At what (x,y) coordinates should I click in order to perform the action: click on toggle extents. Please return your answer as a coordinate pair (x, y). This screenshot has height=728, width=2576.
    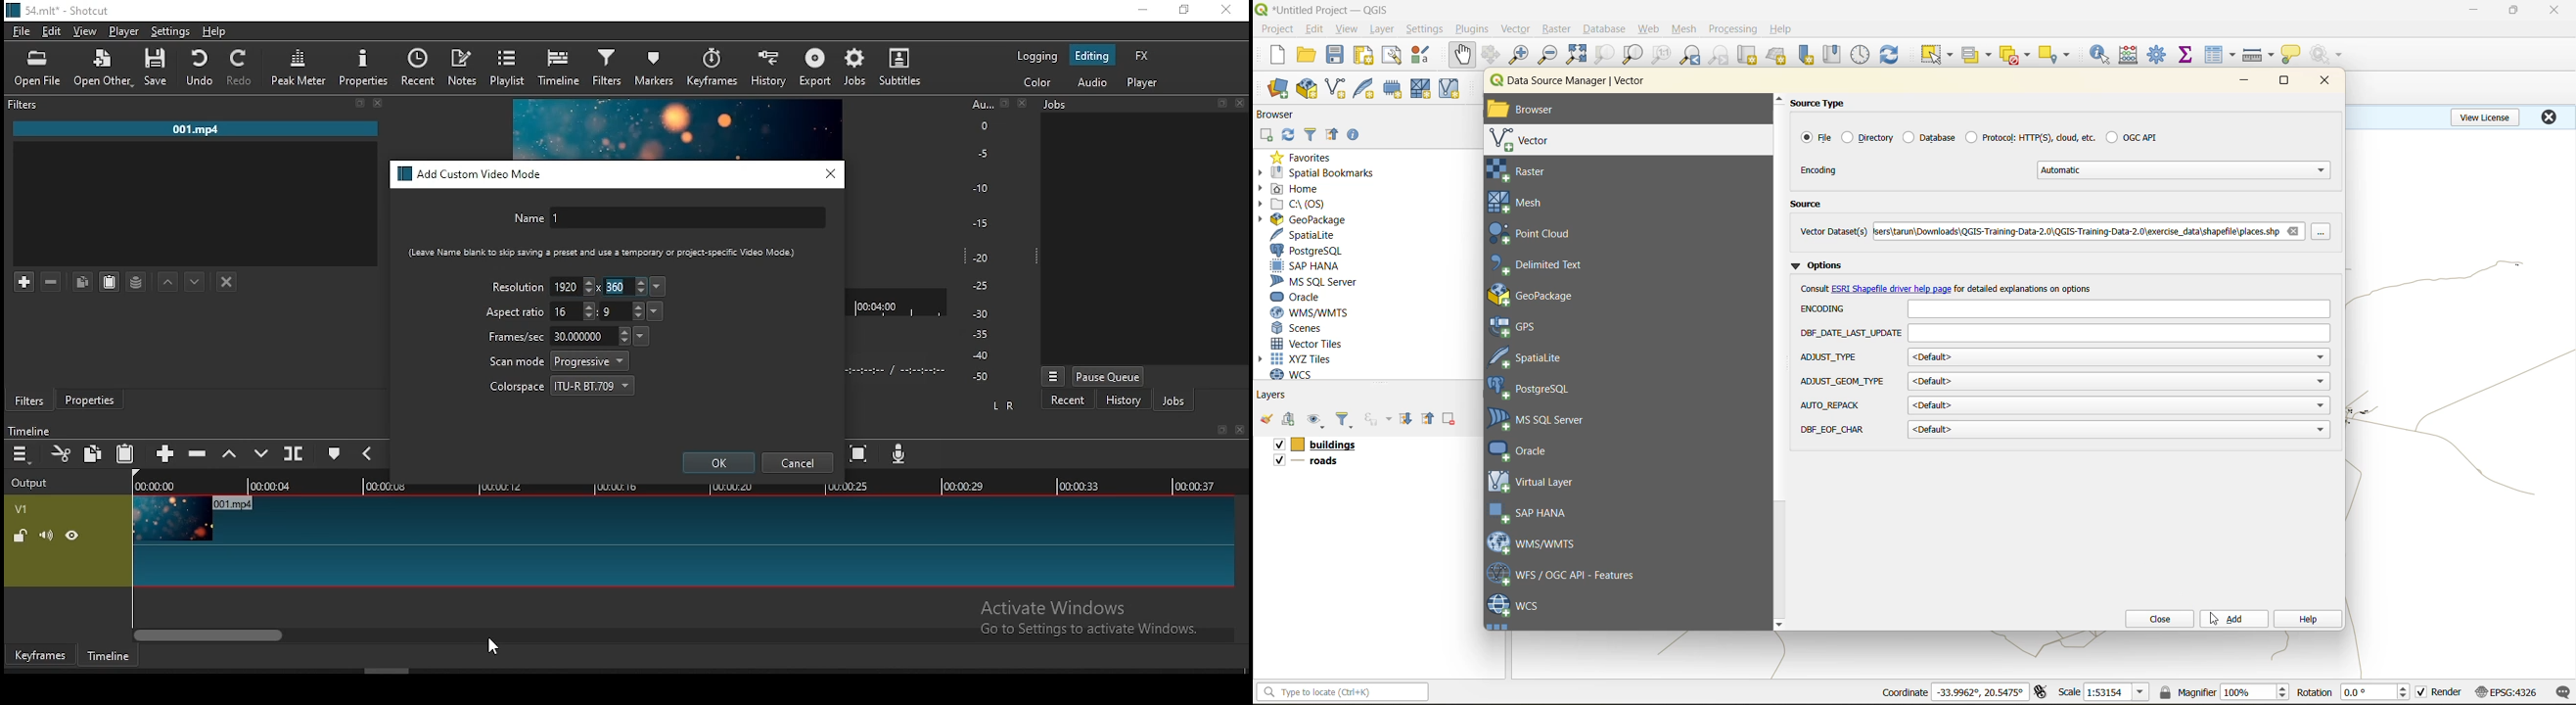
    Looking at the image, I should click on (2042, 691).